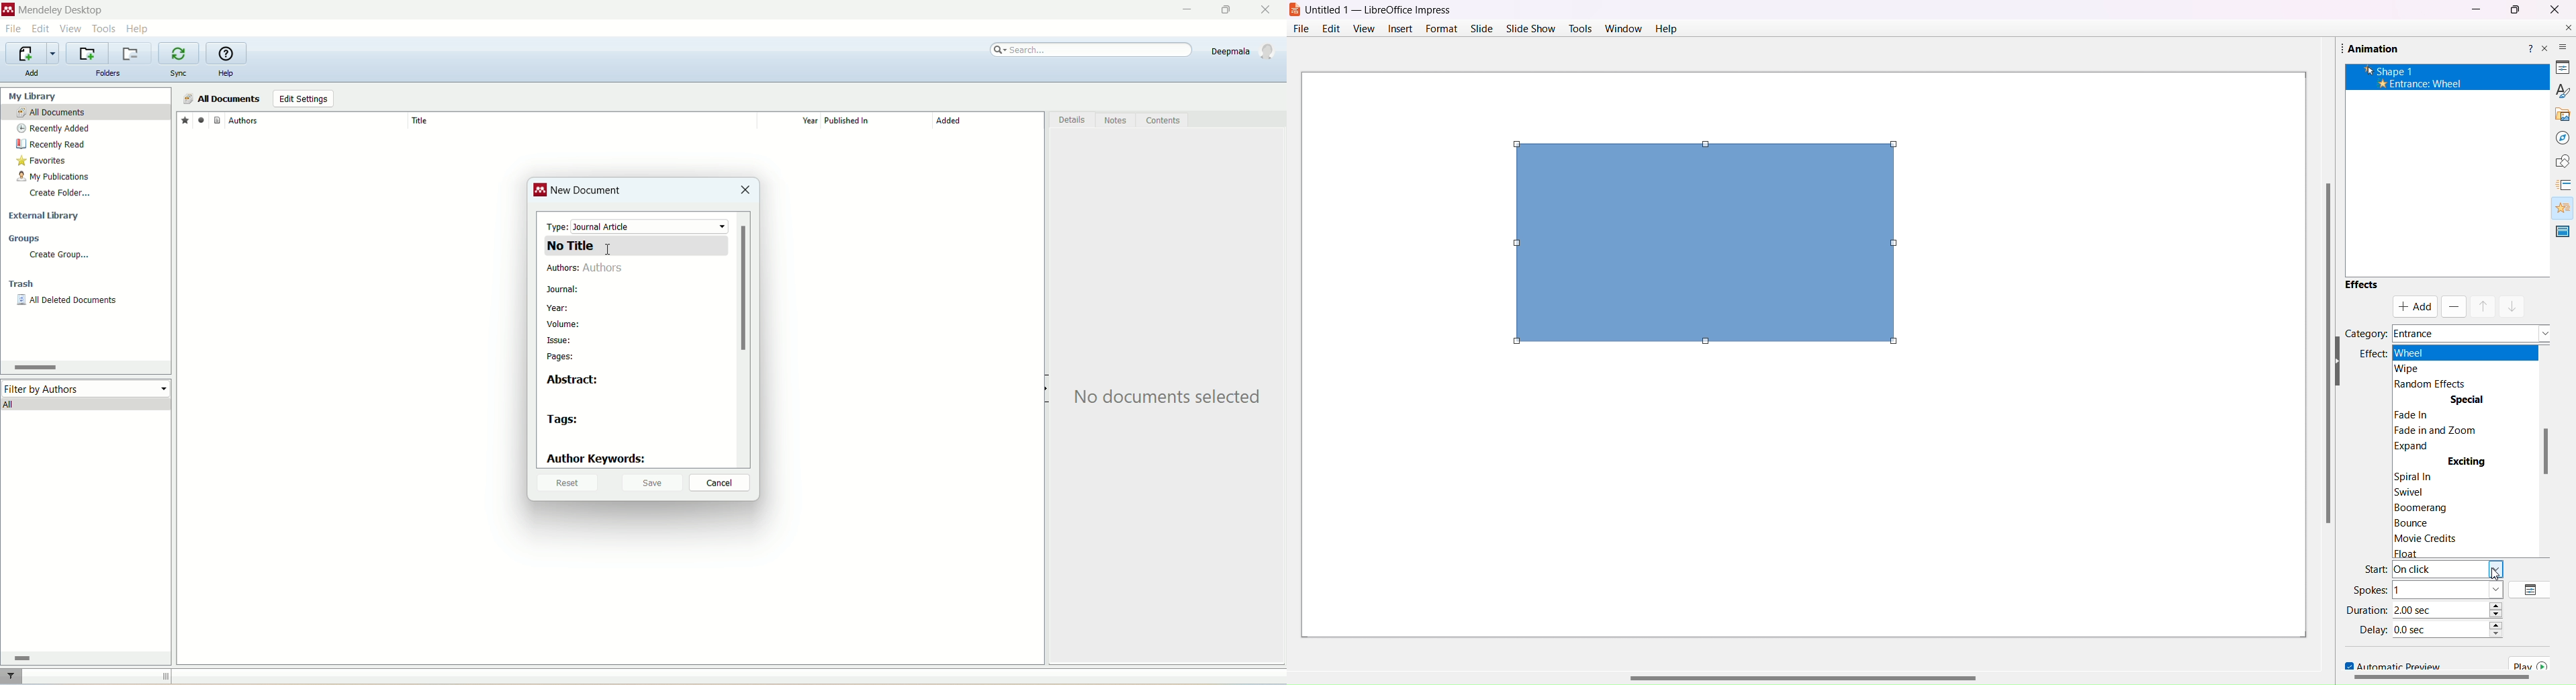 The height and width of the screenshot is (700, 2576). I want to click on logo, so click(541, 192).